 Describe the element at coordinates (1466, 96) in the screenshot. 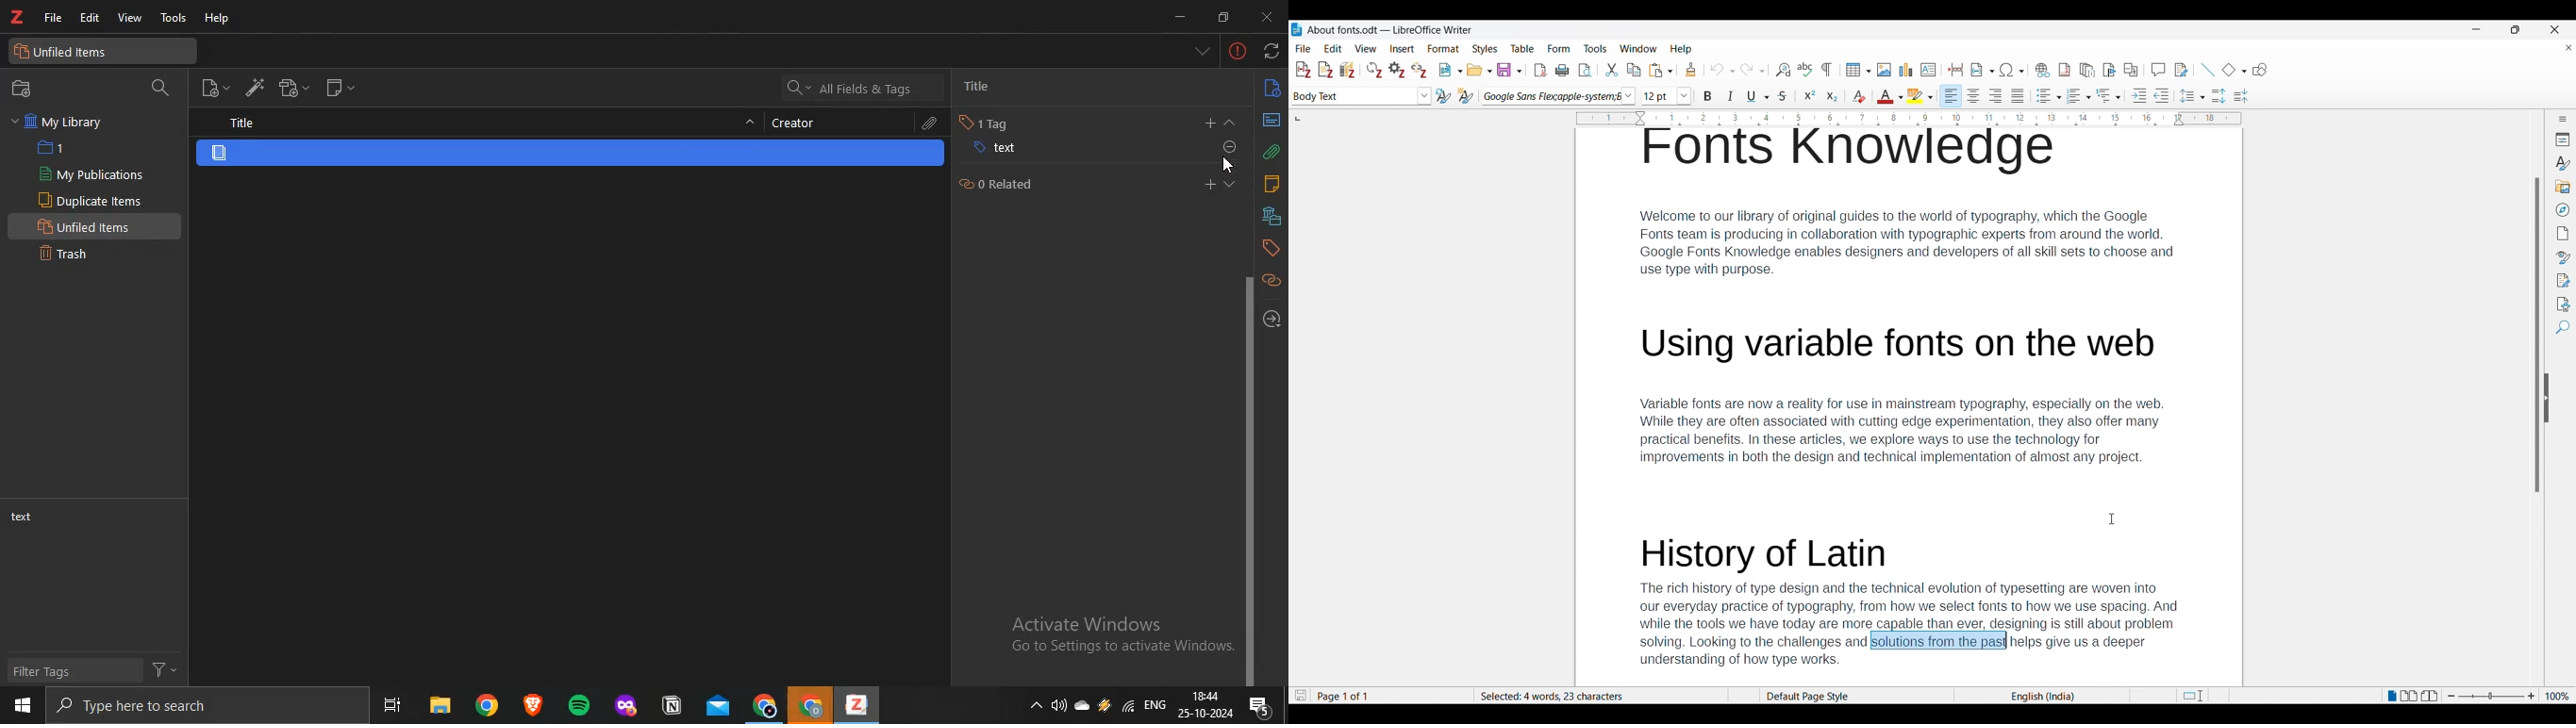

I see `New style from selection` at that location.